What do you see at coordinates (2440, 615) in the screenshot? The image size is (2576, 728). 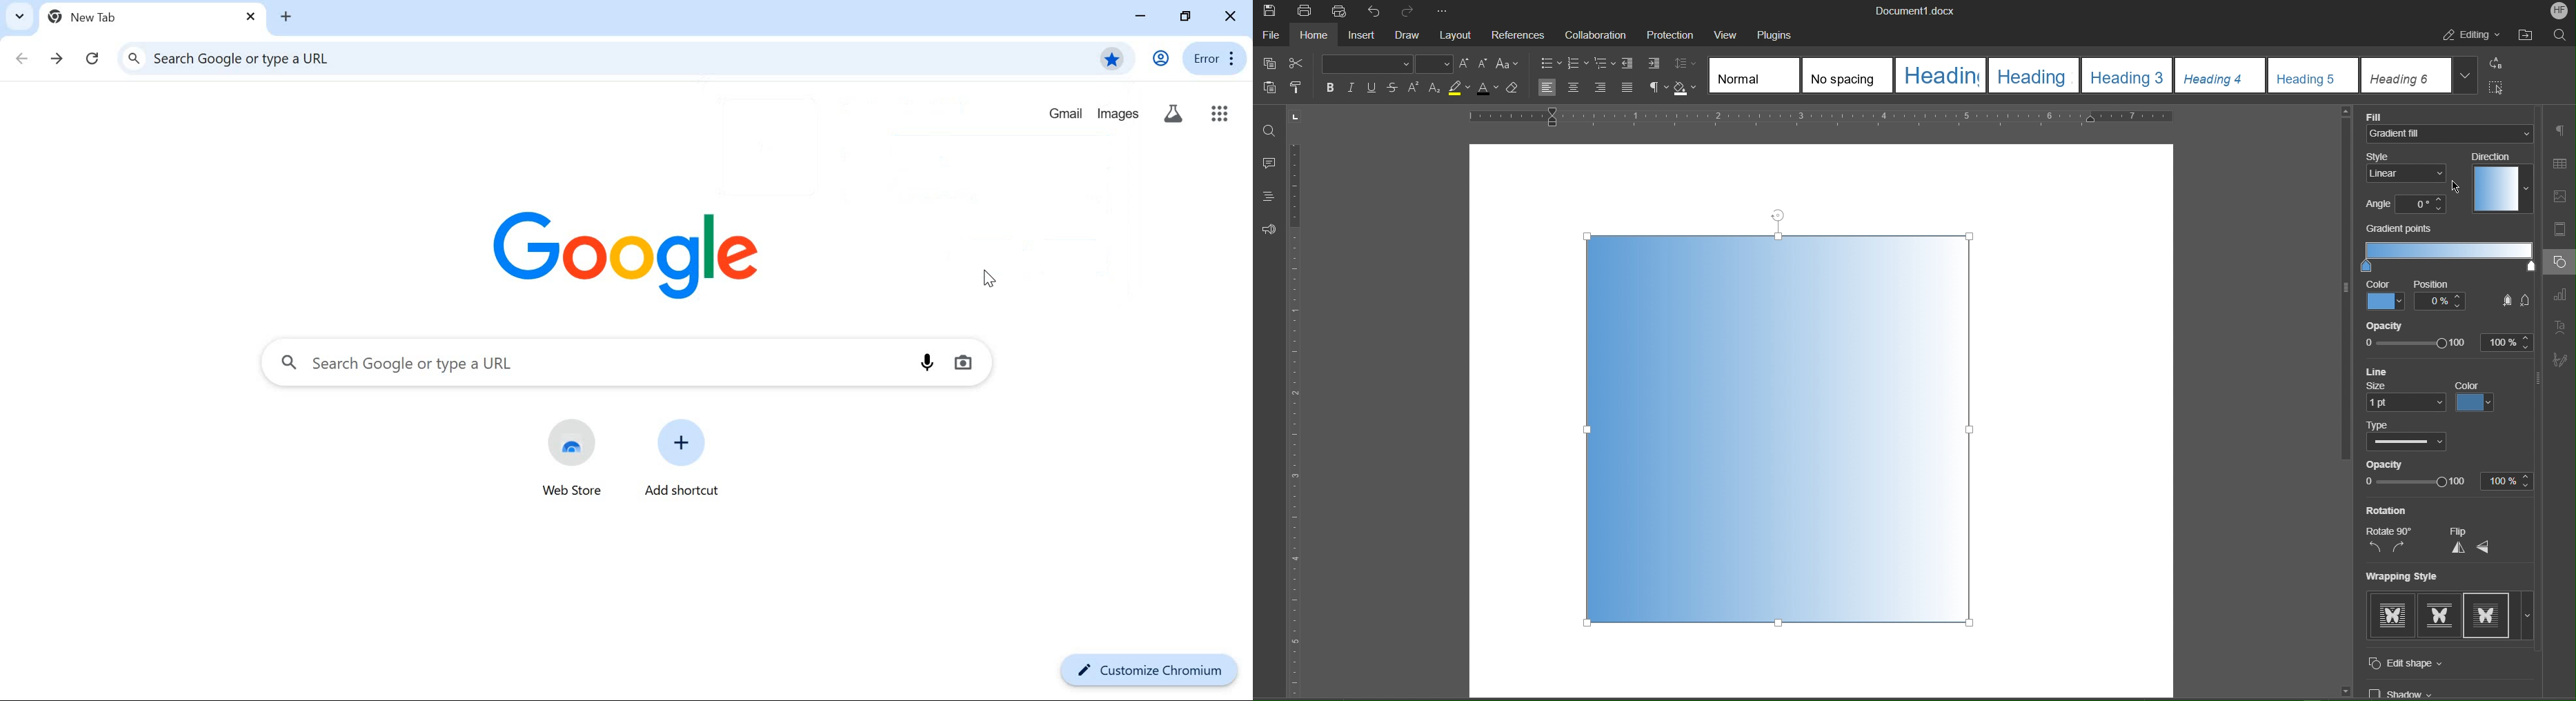 I see `Wrapping` at bounding box center [2440, 615].